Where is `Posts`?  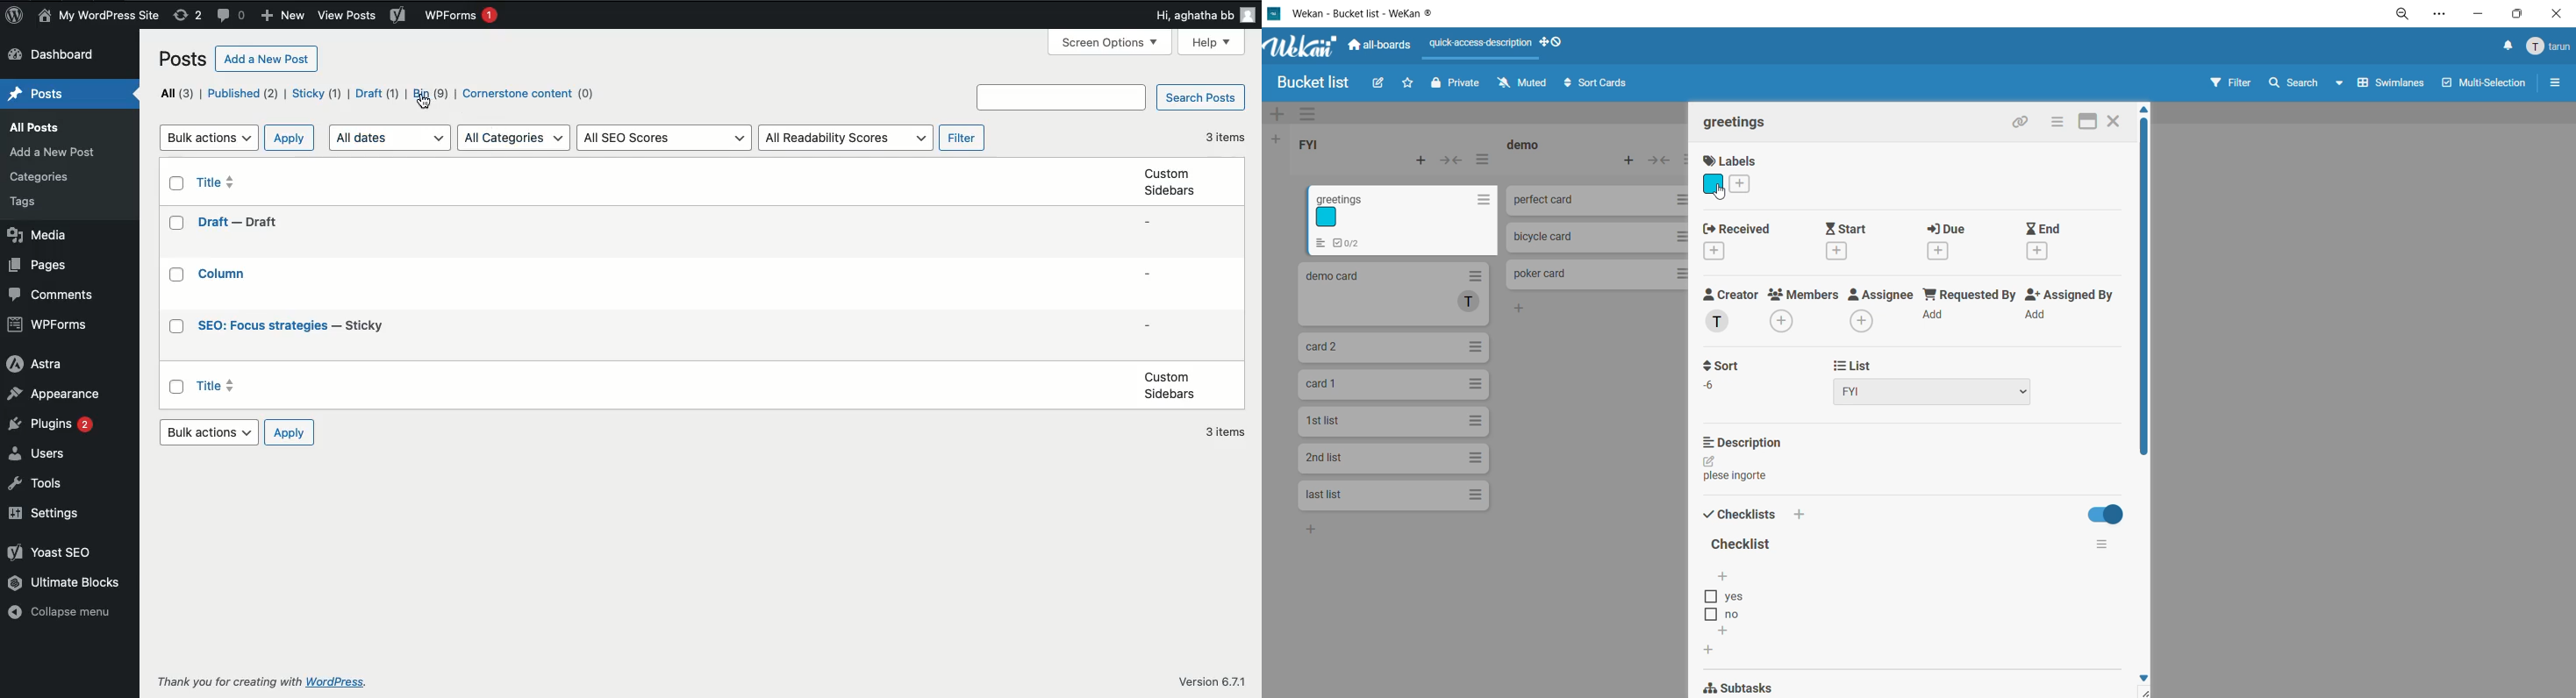 Posts is located at coordinates (37, 94).